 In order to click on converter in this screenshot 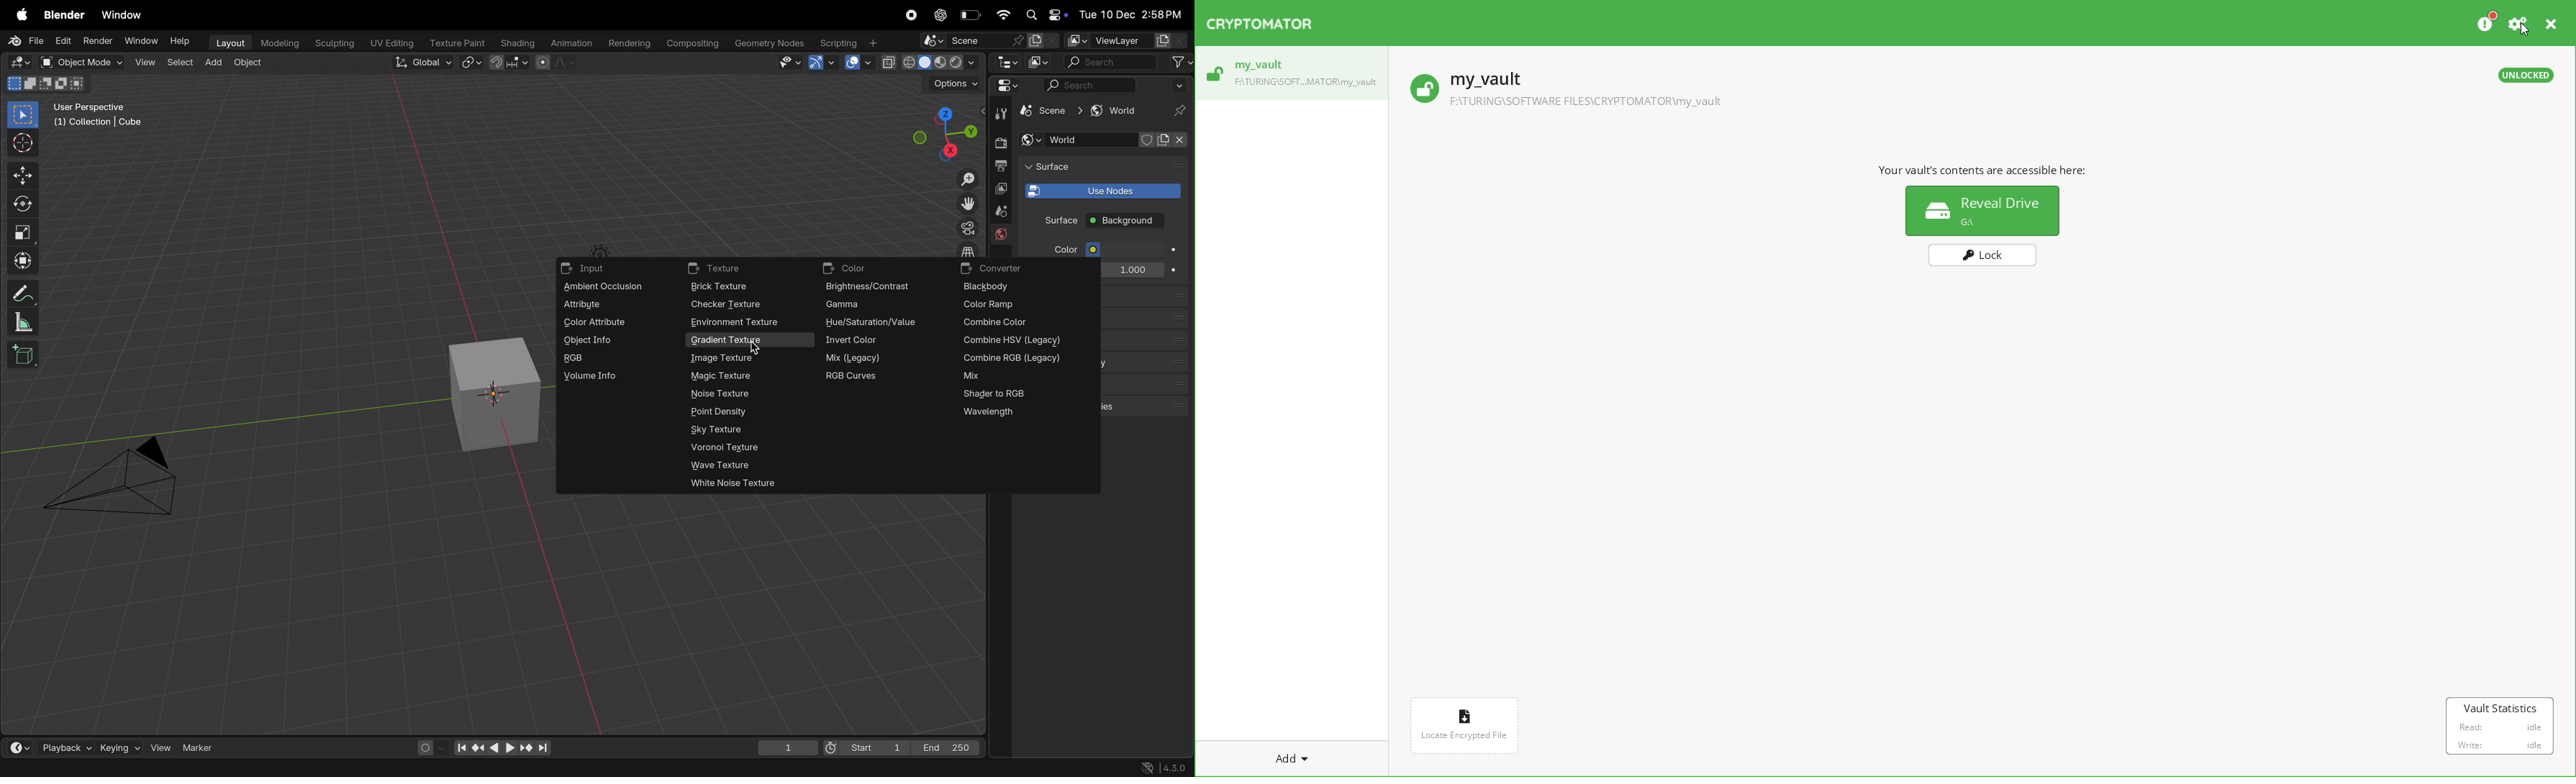, I will do `click(1007, 267)`.